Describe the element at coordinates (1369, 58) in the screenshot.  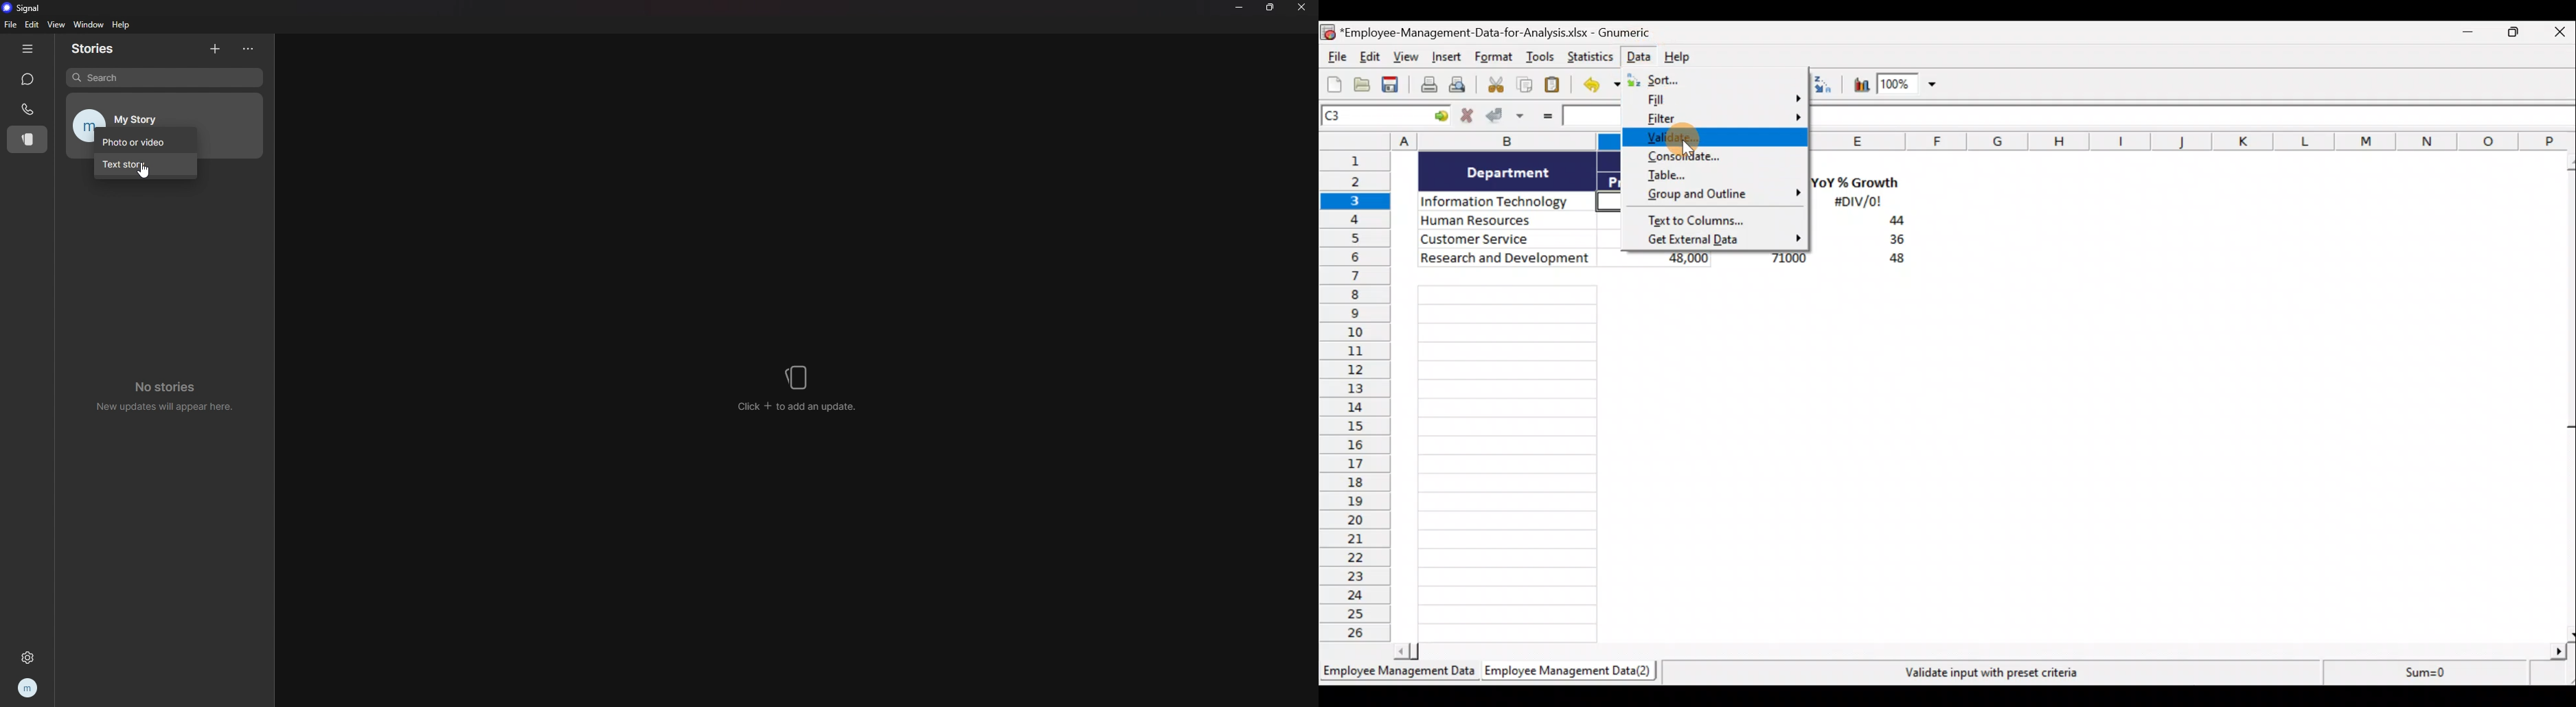
I see `Edit` at that location.